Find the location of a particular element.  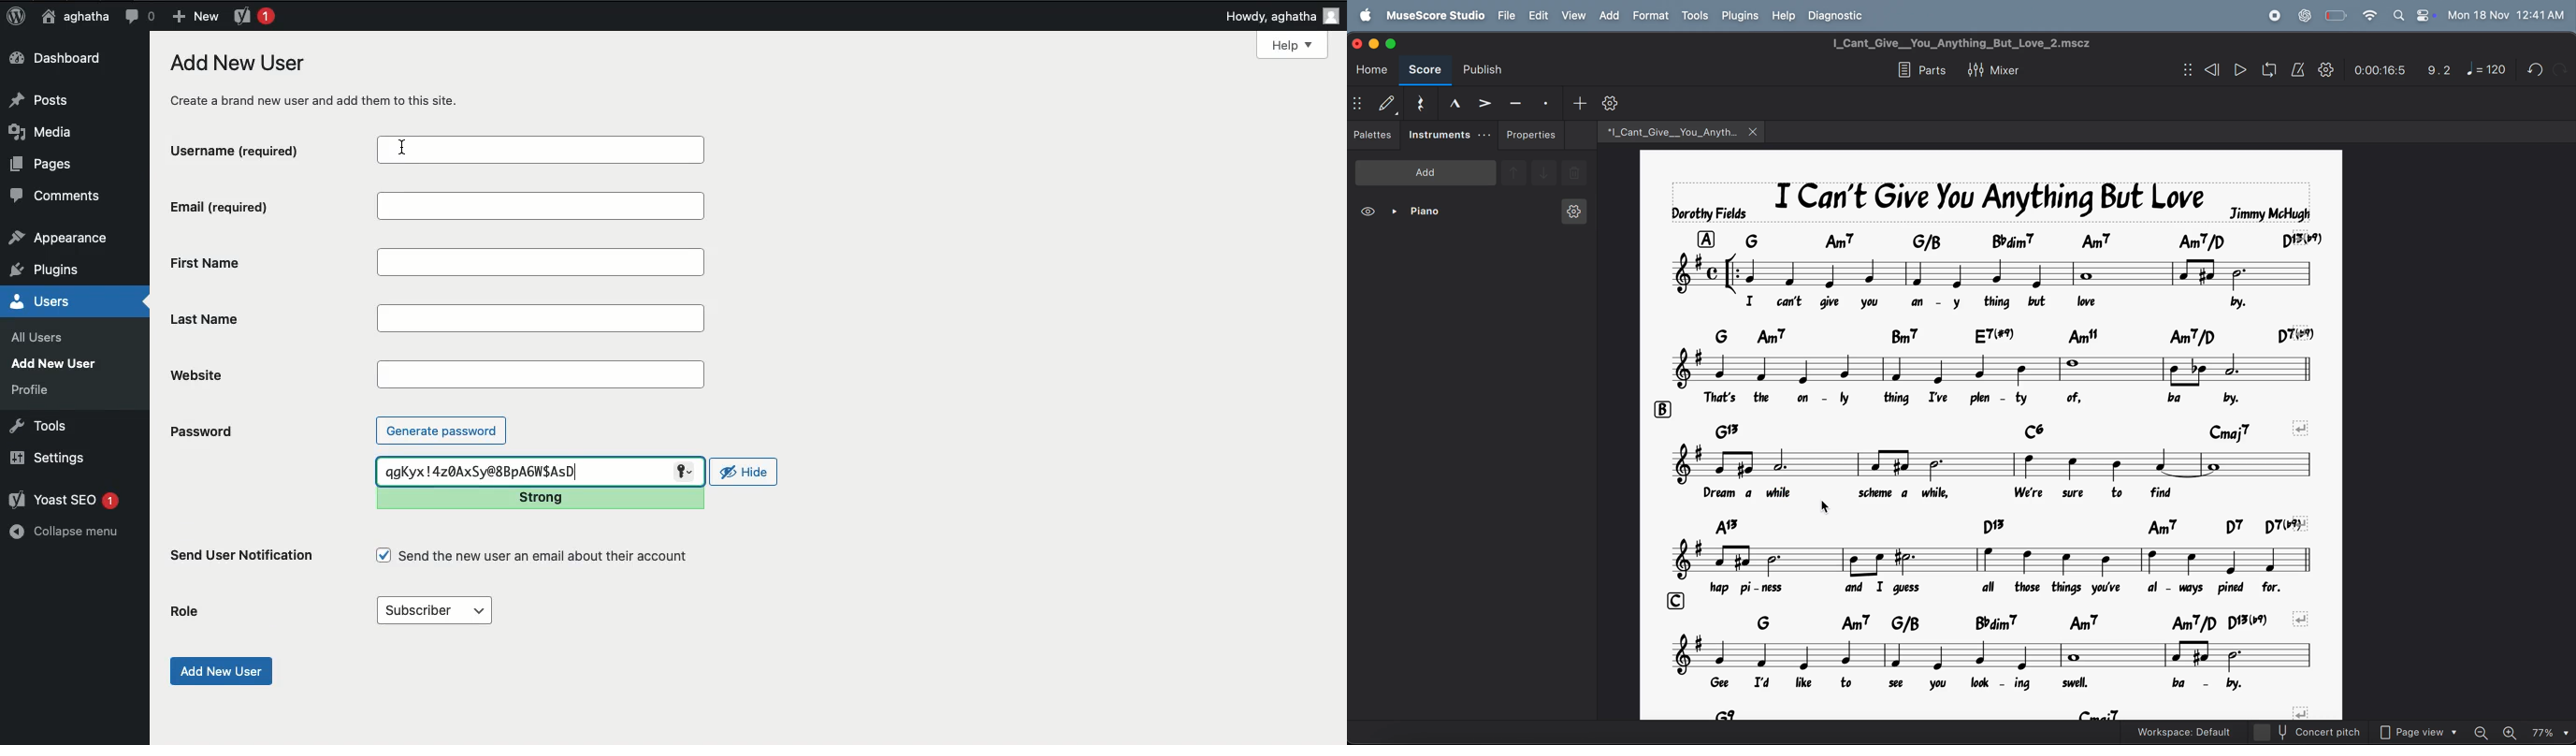

rest is located at coordinates (1418, 101).